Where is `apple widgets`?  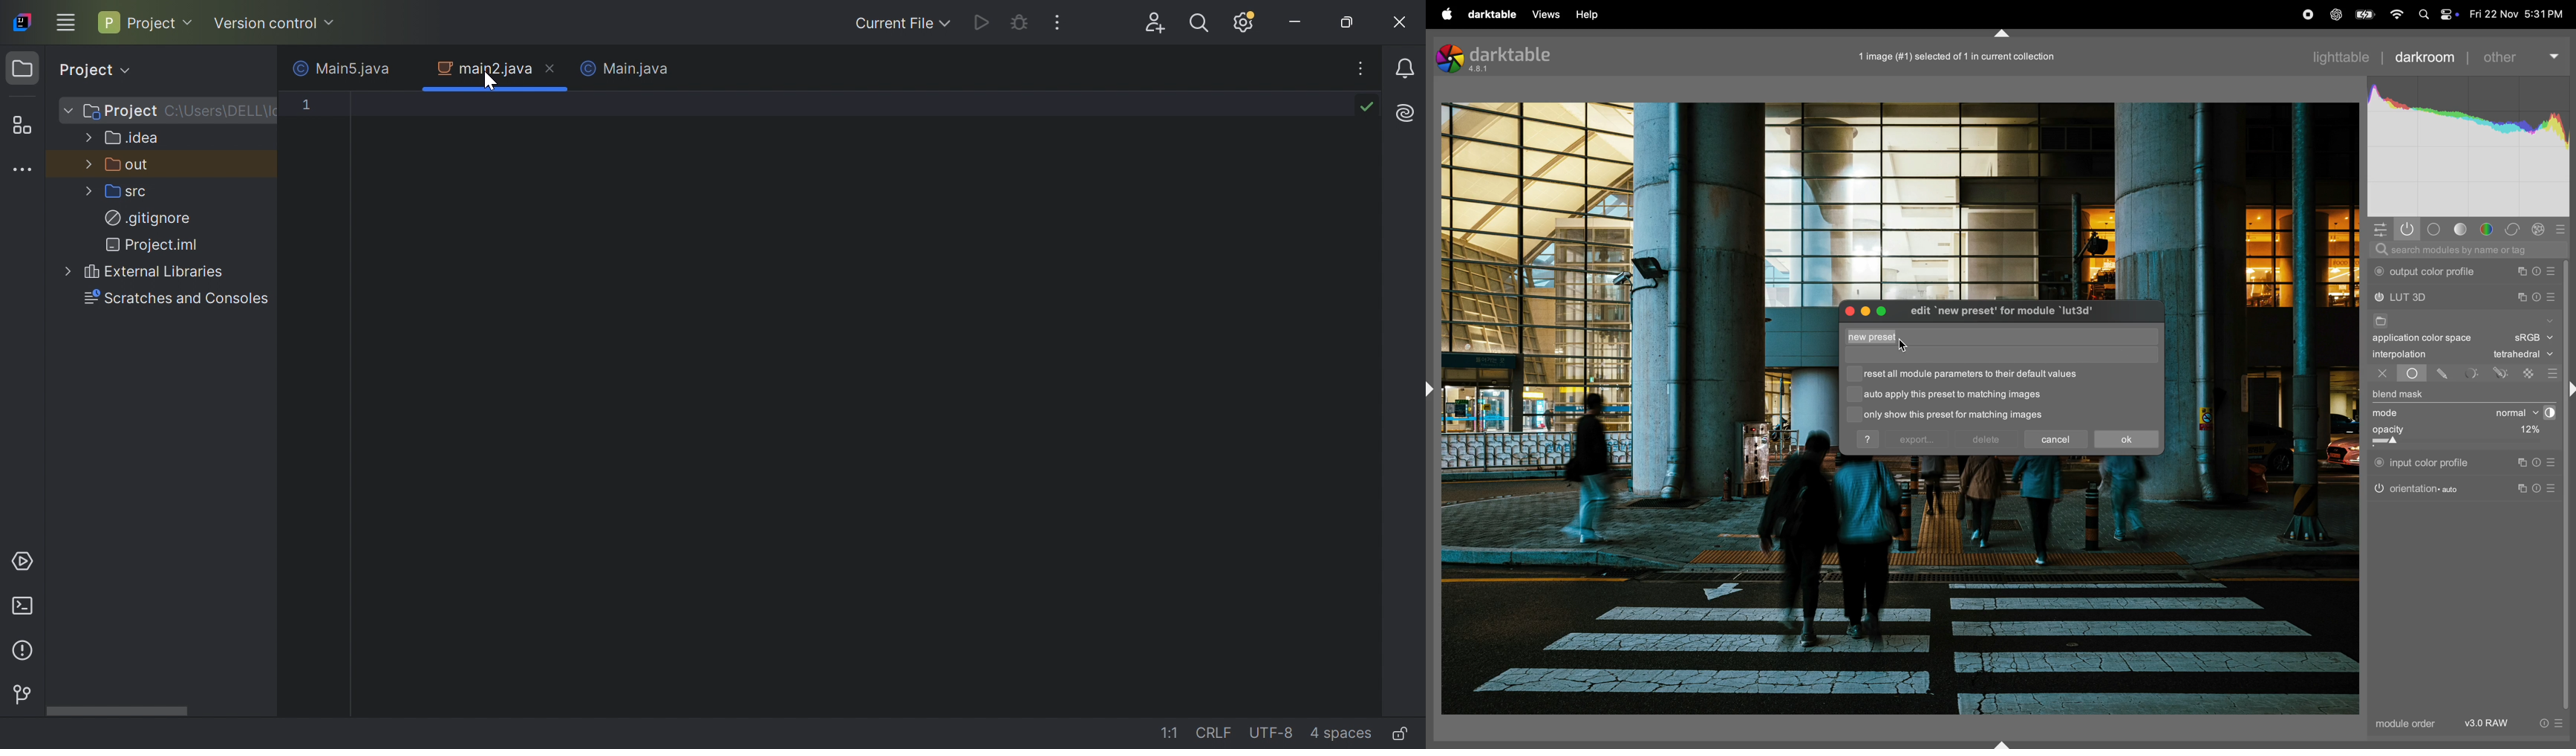 apple widgets is located at coordinates (2448, 14).